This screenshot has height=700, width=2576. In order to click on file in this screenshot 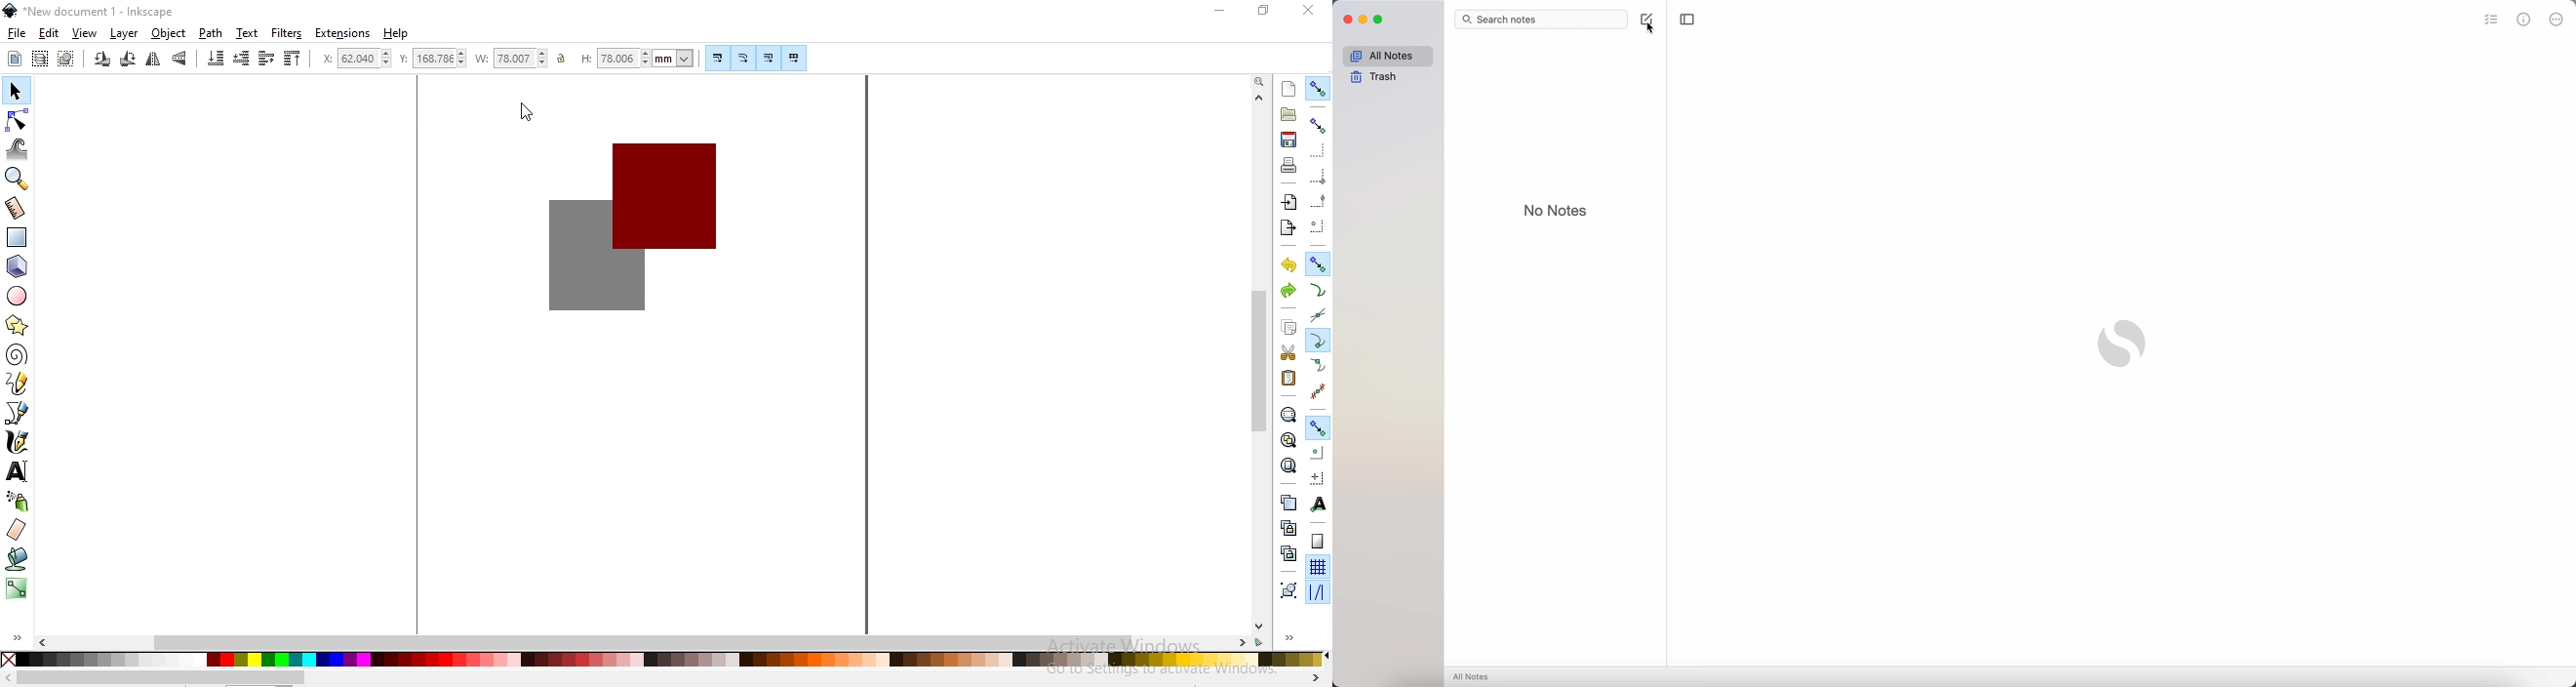, I will do `click(18, 34)`.